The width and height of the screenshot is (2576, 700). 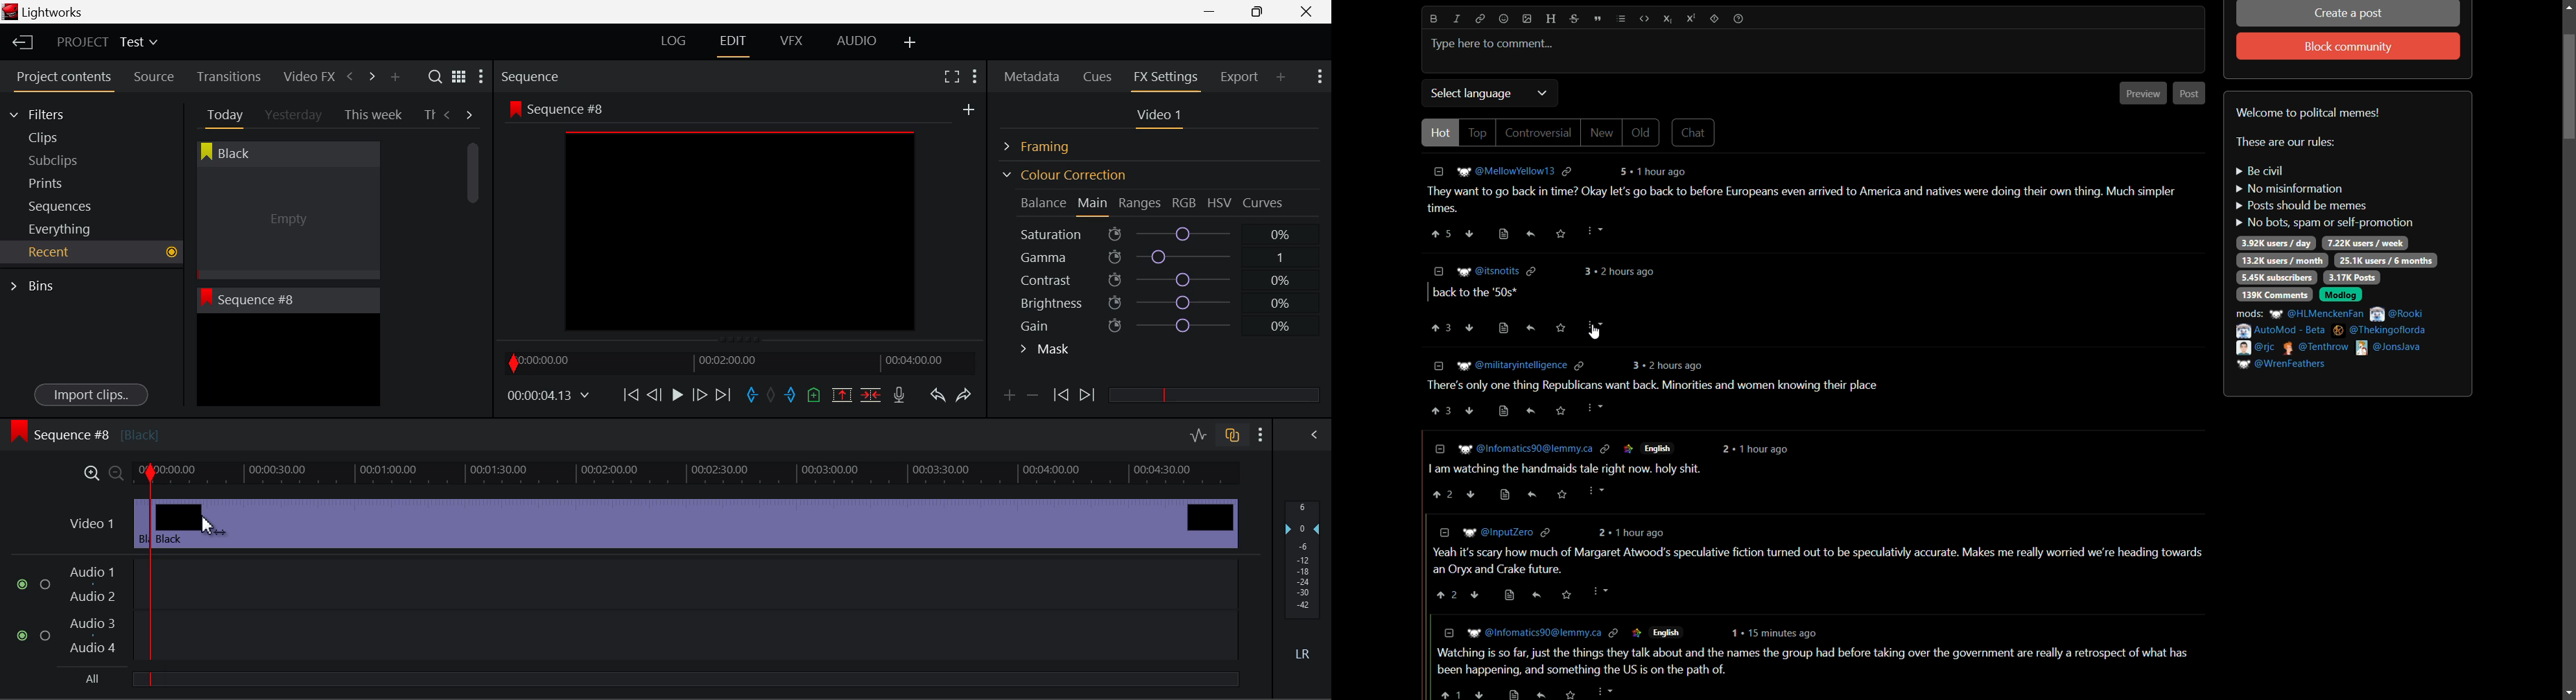 What do you see at coordinates (871, 394) in the screenshot?
I see `Delete/Cut` at bounding box center [871, 394].